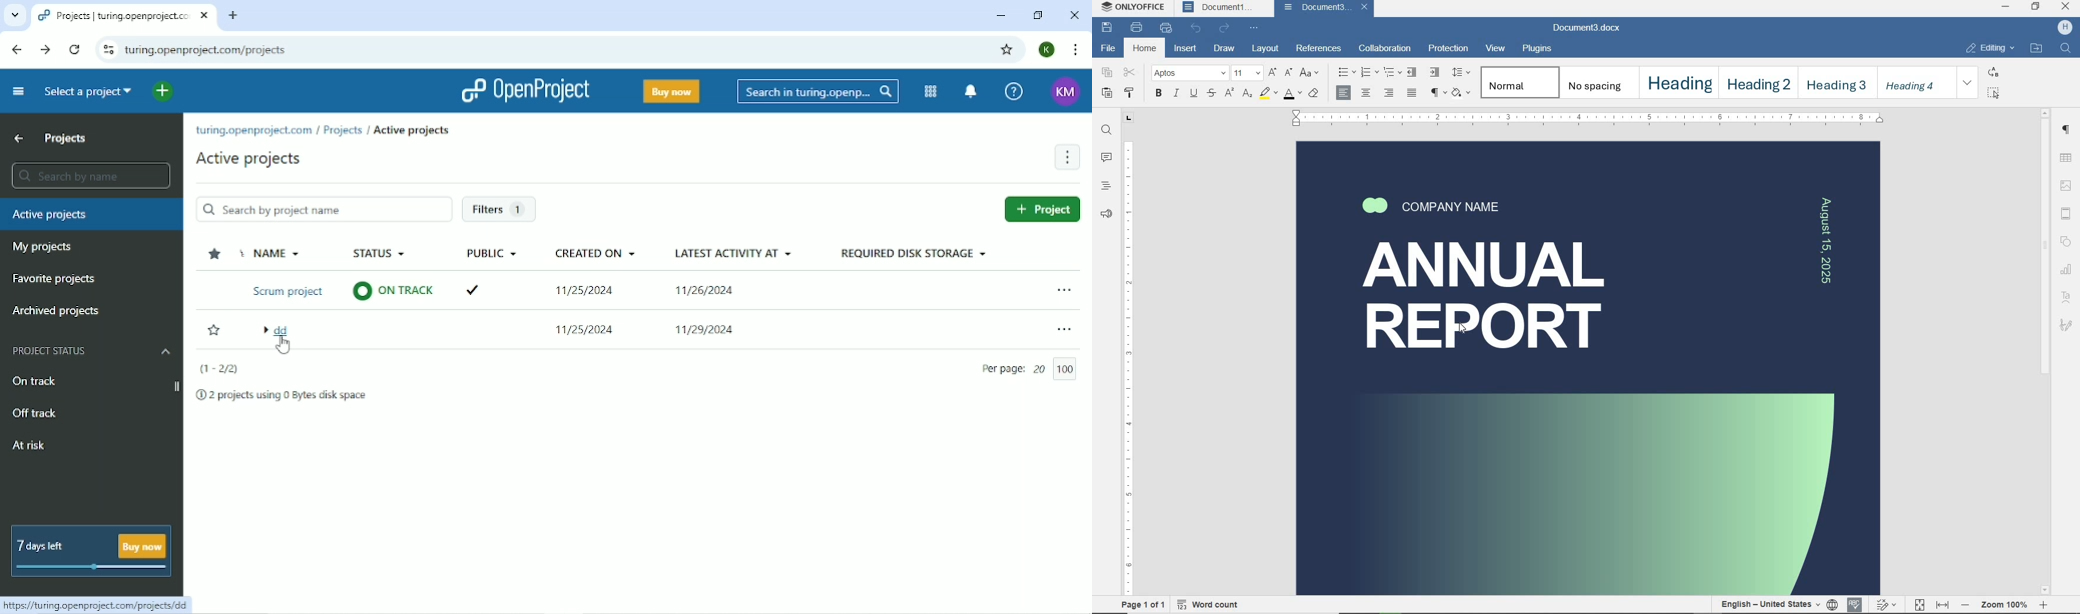  Describe the element at coordinates (1917, 83) in the screenshot. I see `heading 4` at that location.